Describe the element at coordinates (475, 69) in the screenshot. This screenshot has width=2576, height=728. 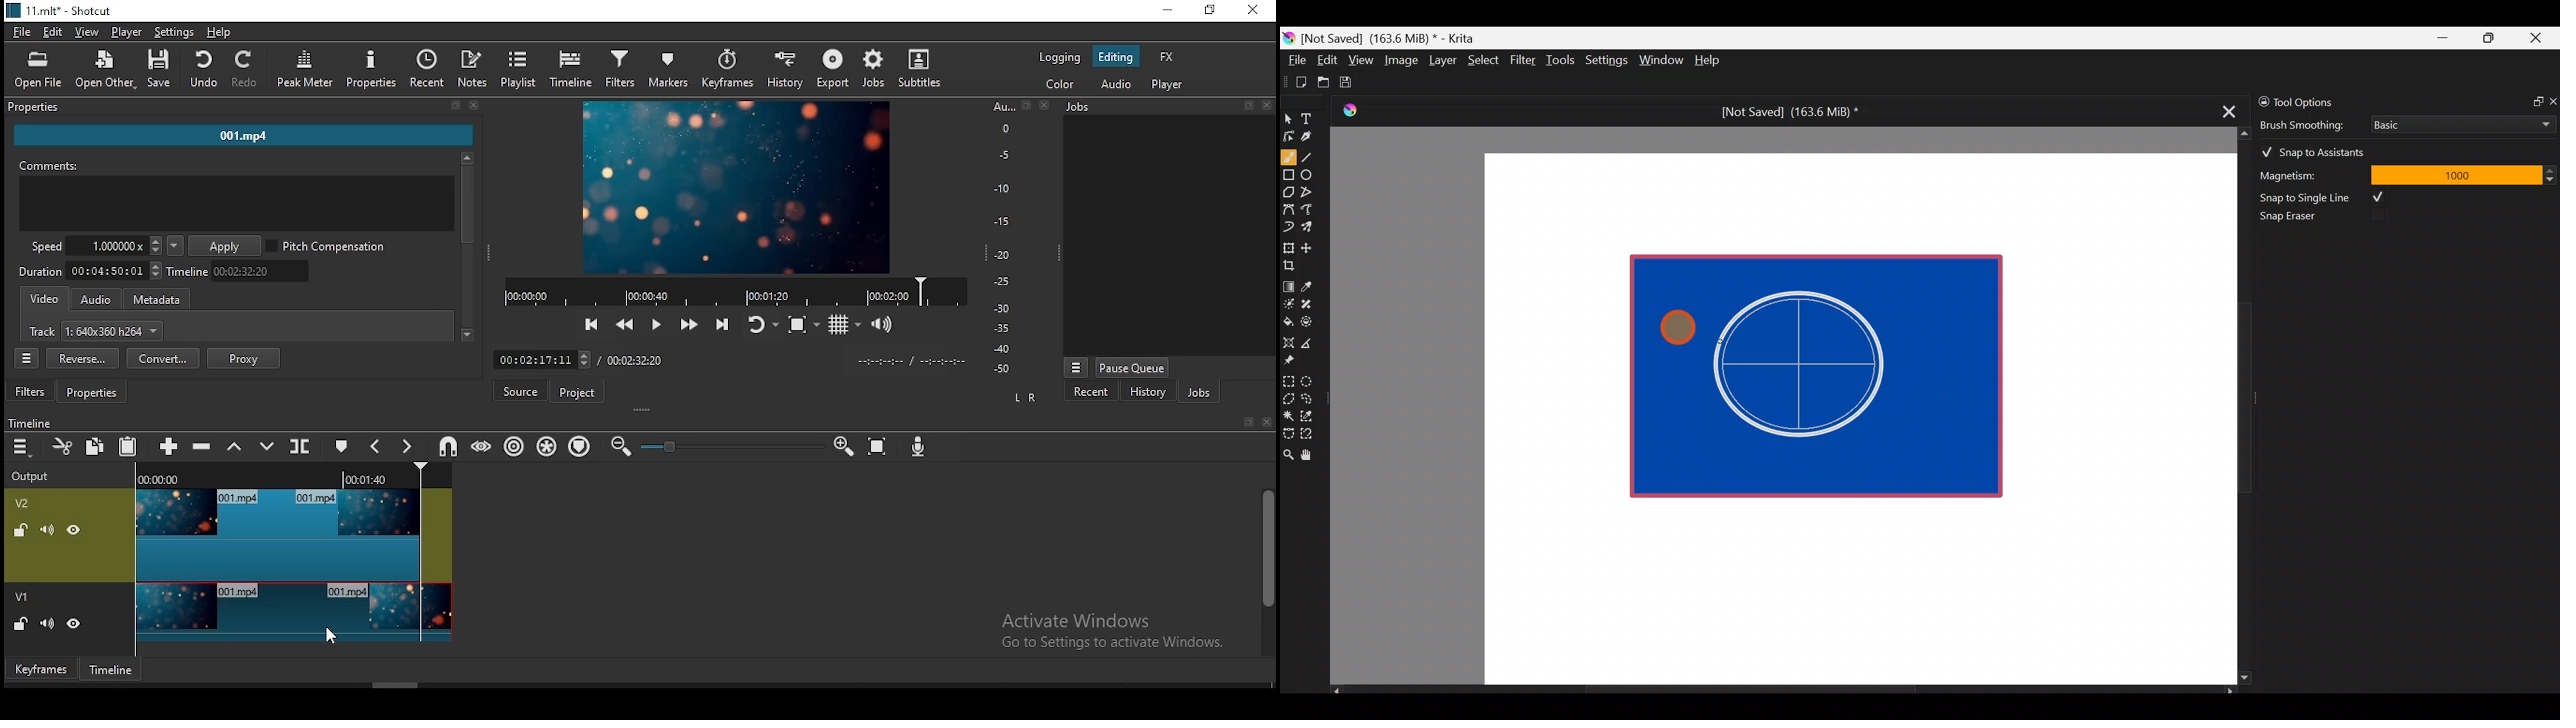
I see `notes` at that location.